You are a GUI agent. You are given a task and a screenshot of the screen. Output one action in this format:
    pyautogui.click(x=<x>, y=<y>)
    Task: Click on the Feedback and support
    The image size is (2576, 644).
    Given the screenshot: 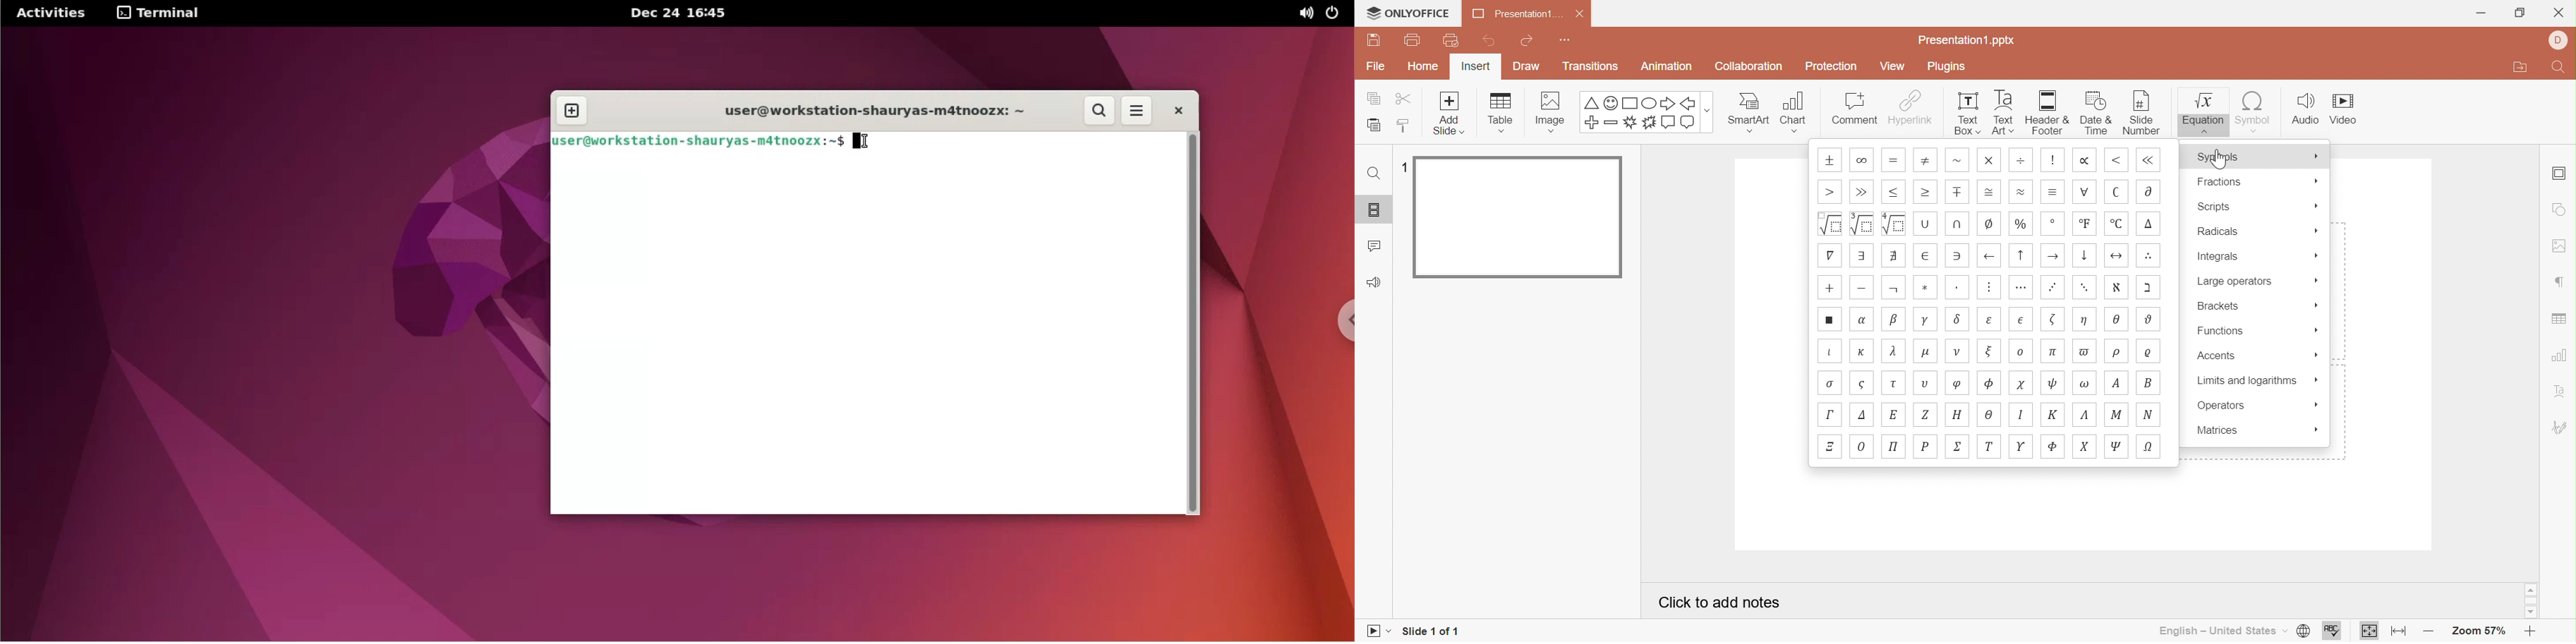 What is the action you would take?
    pyautogui.click(x=1376, y=282)
    